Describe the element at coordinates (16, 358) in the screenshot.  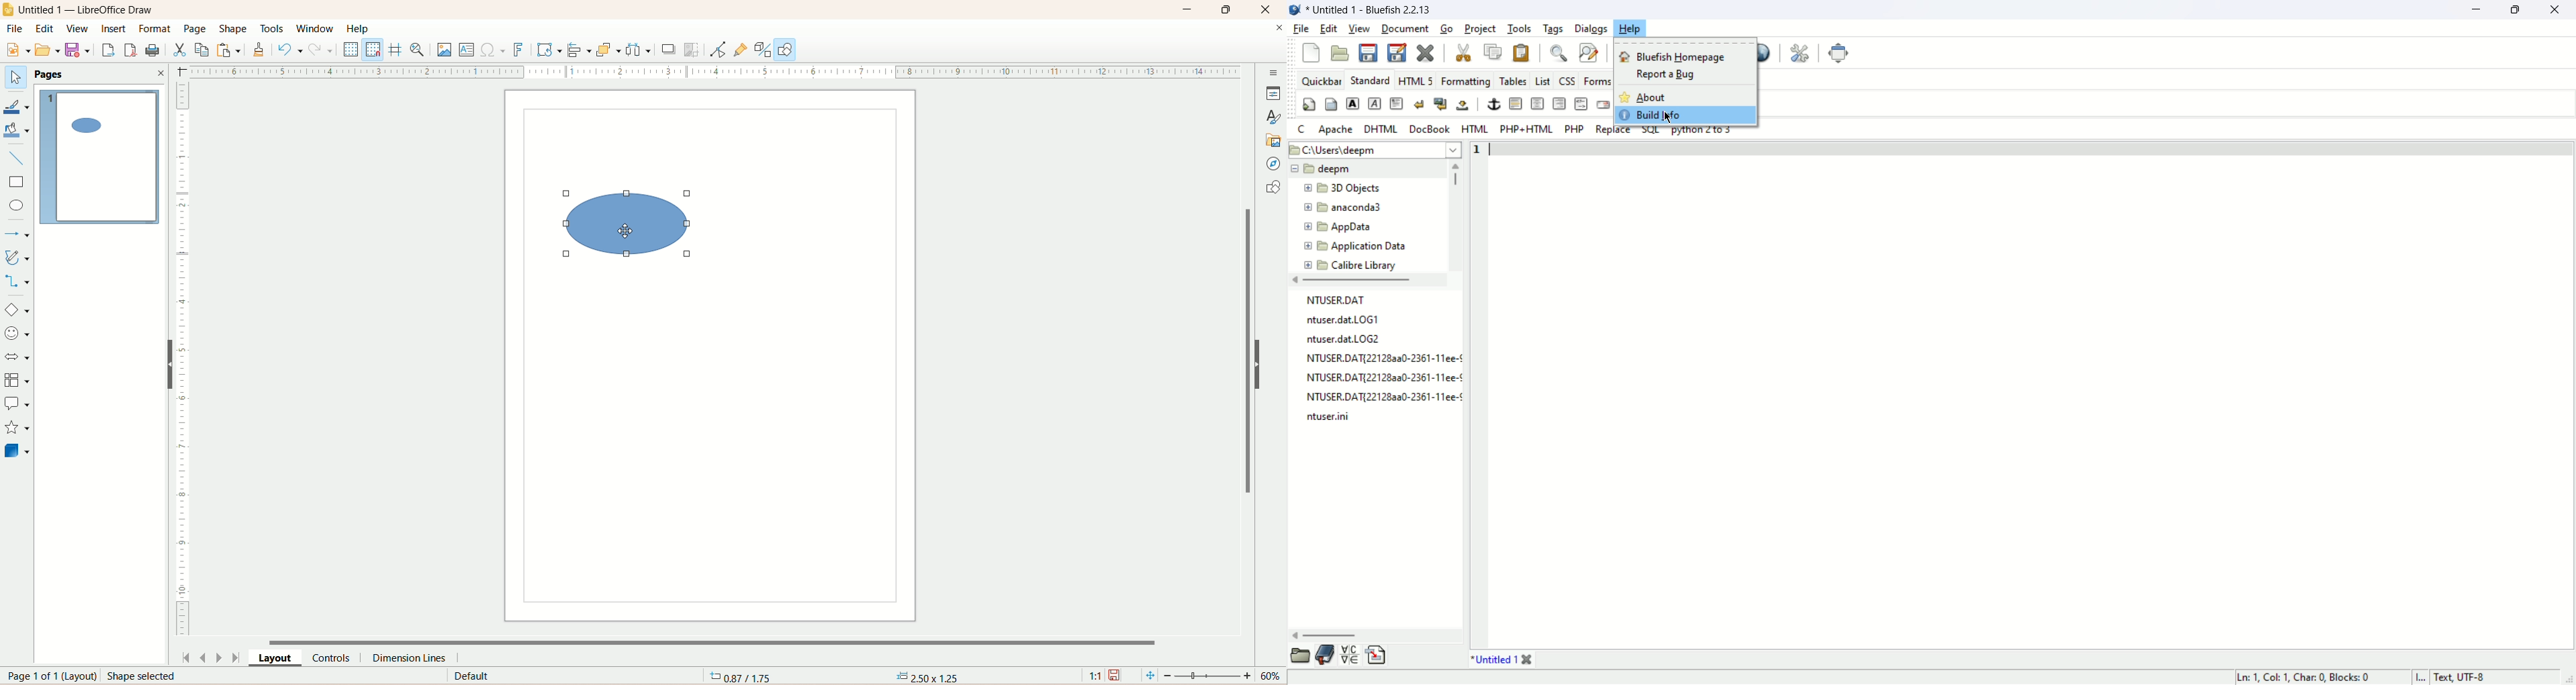
I see `block arrow` at that location.